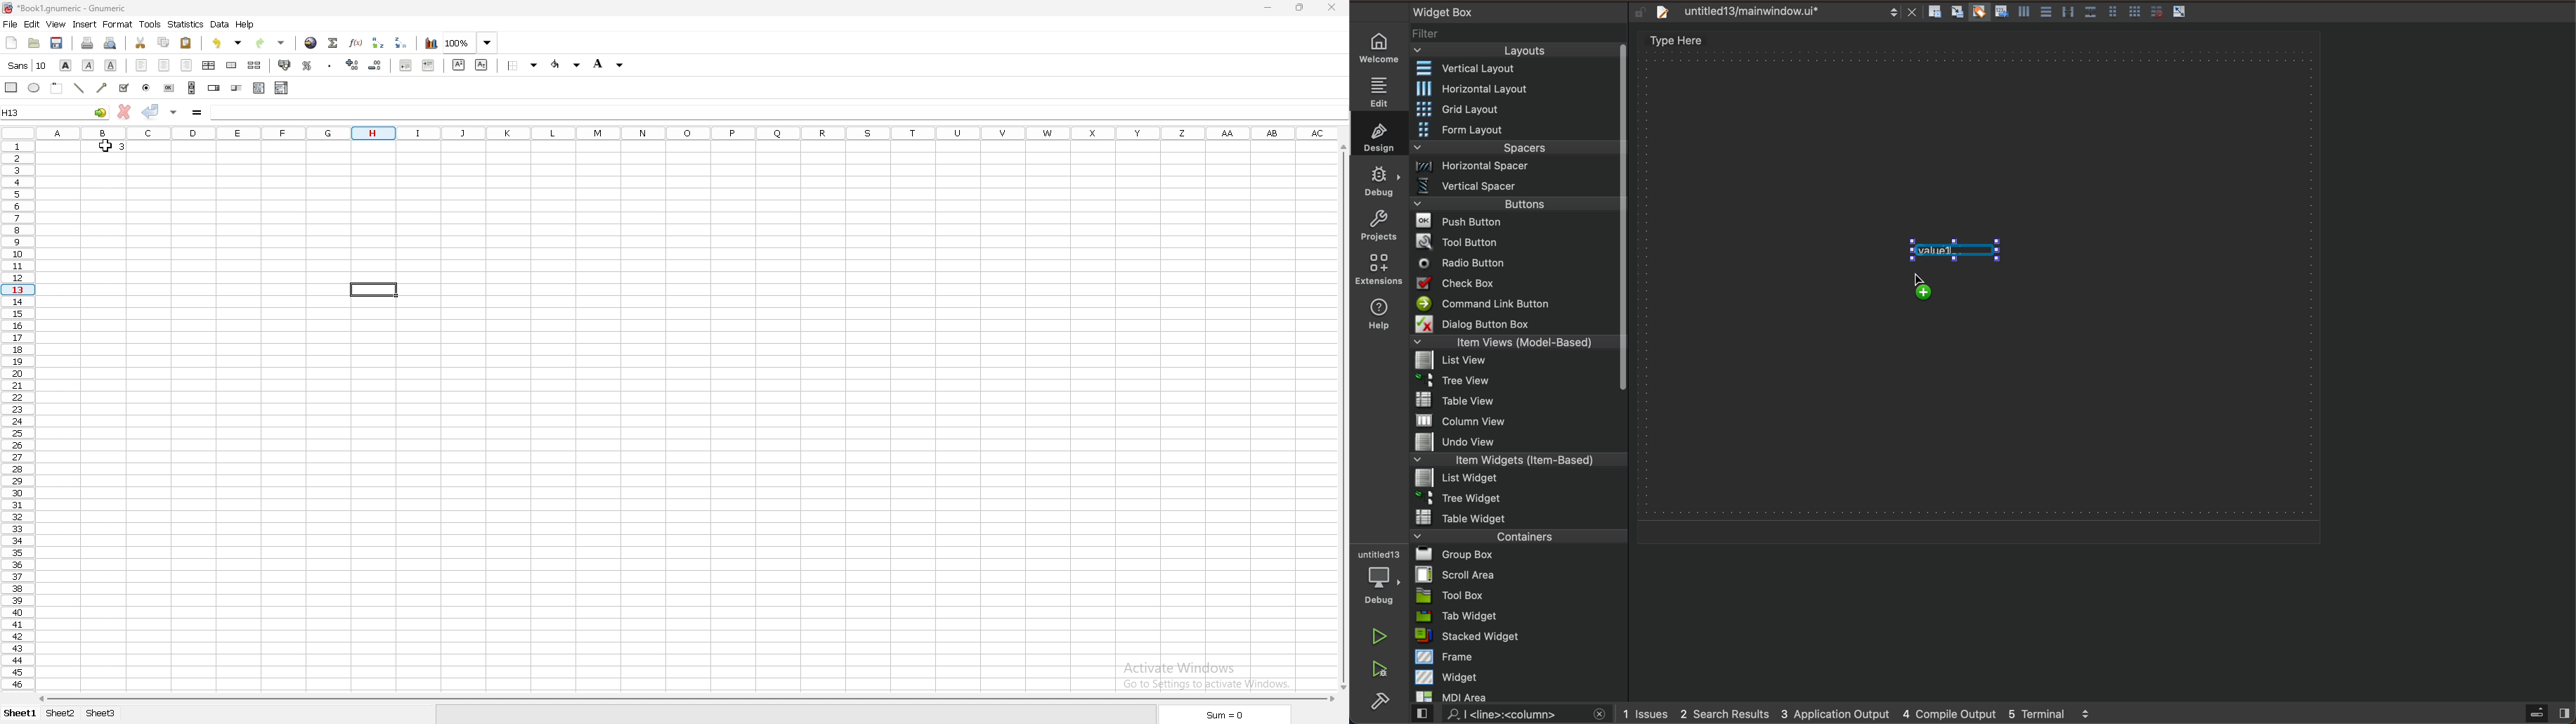  What do you see at coordinates (1515, 188) in the screenshot?
I see `vertical spacer` at bounding box center [1515, 188].